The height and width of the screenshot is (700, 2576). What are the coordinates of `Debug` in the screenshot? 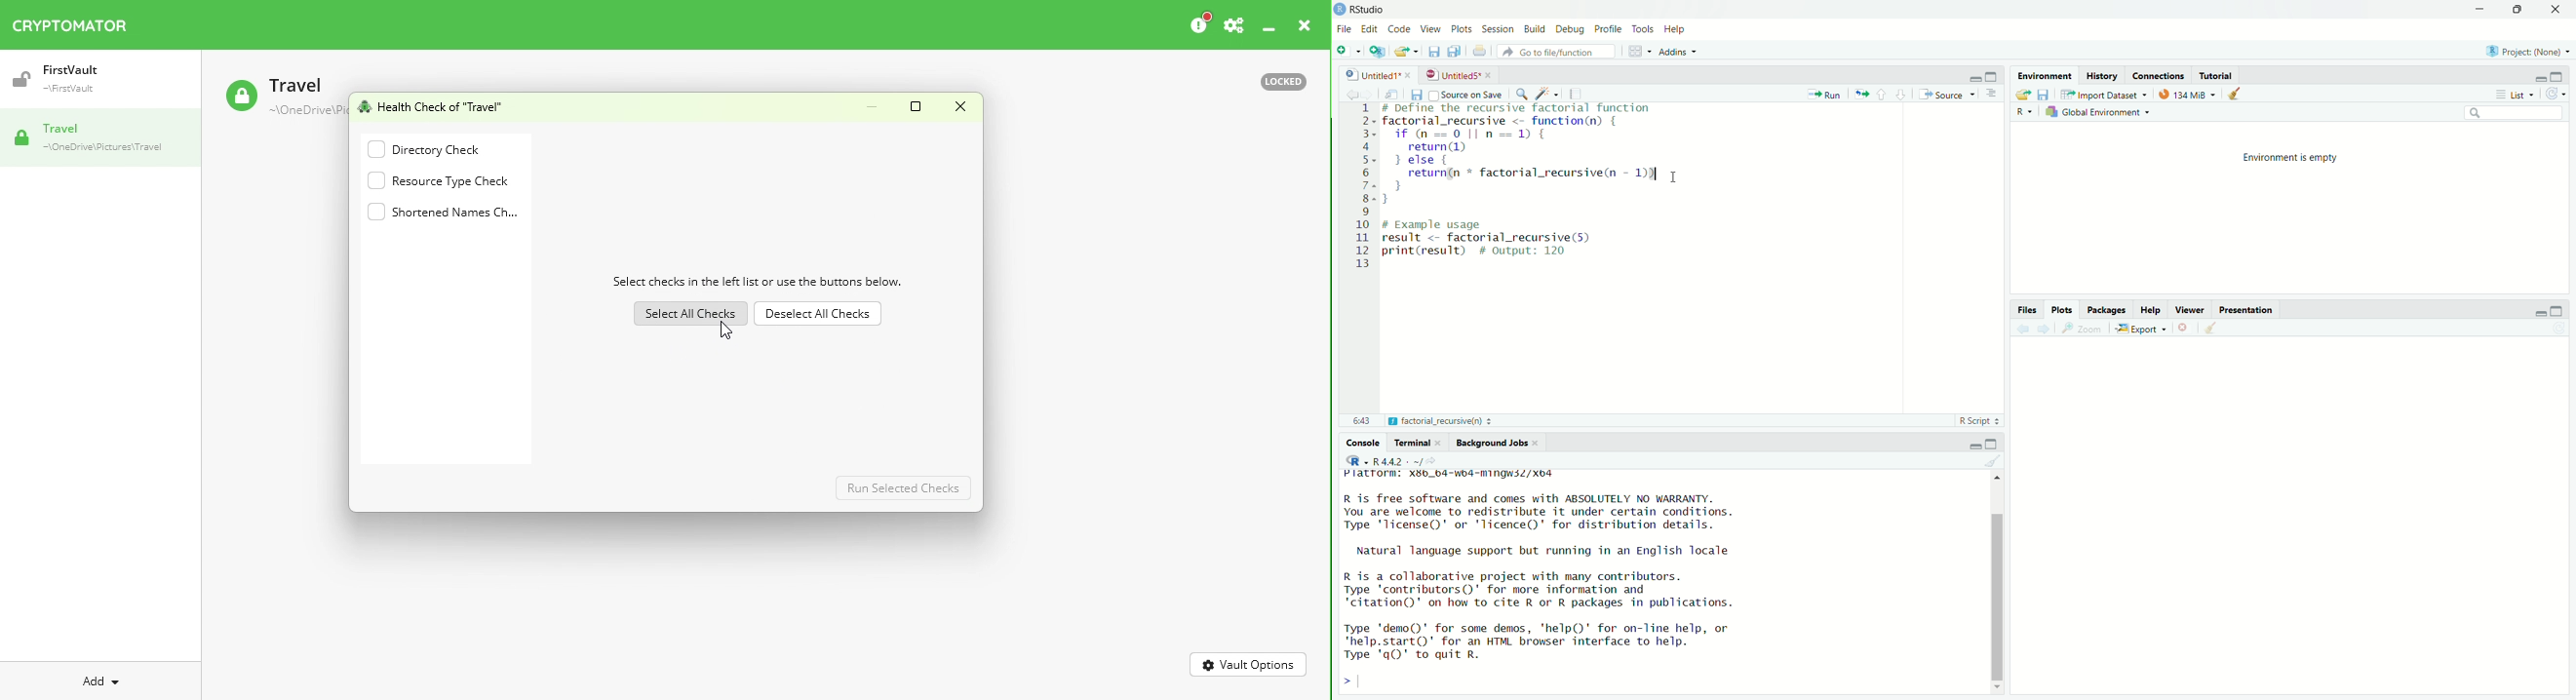 It's located at (1568, 29).